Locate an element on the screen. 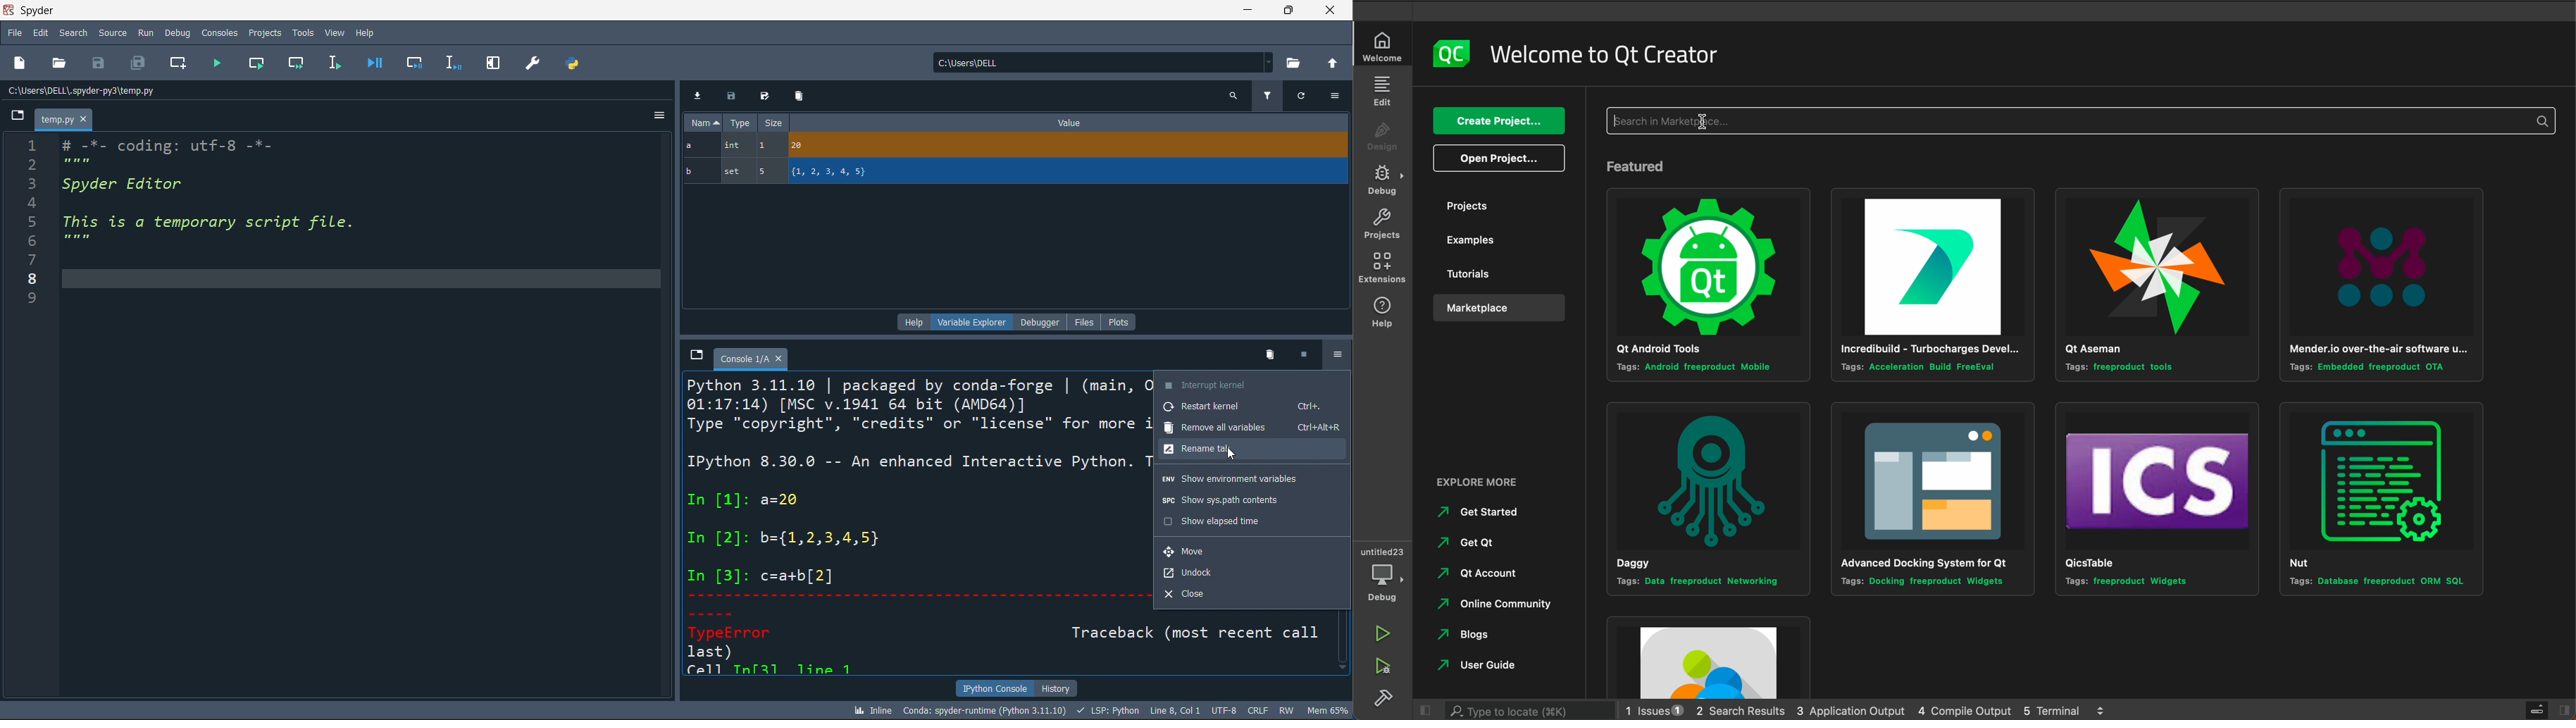 The image size is (2576, 728). consoles is located at coordinates (218, 32).